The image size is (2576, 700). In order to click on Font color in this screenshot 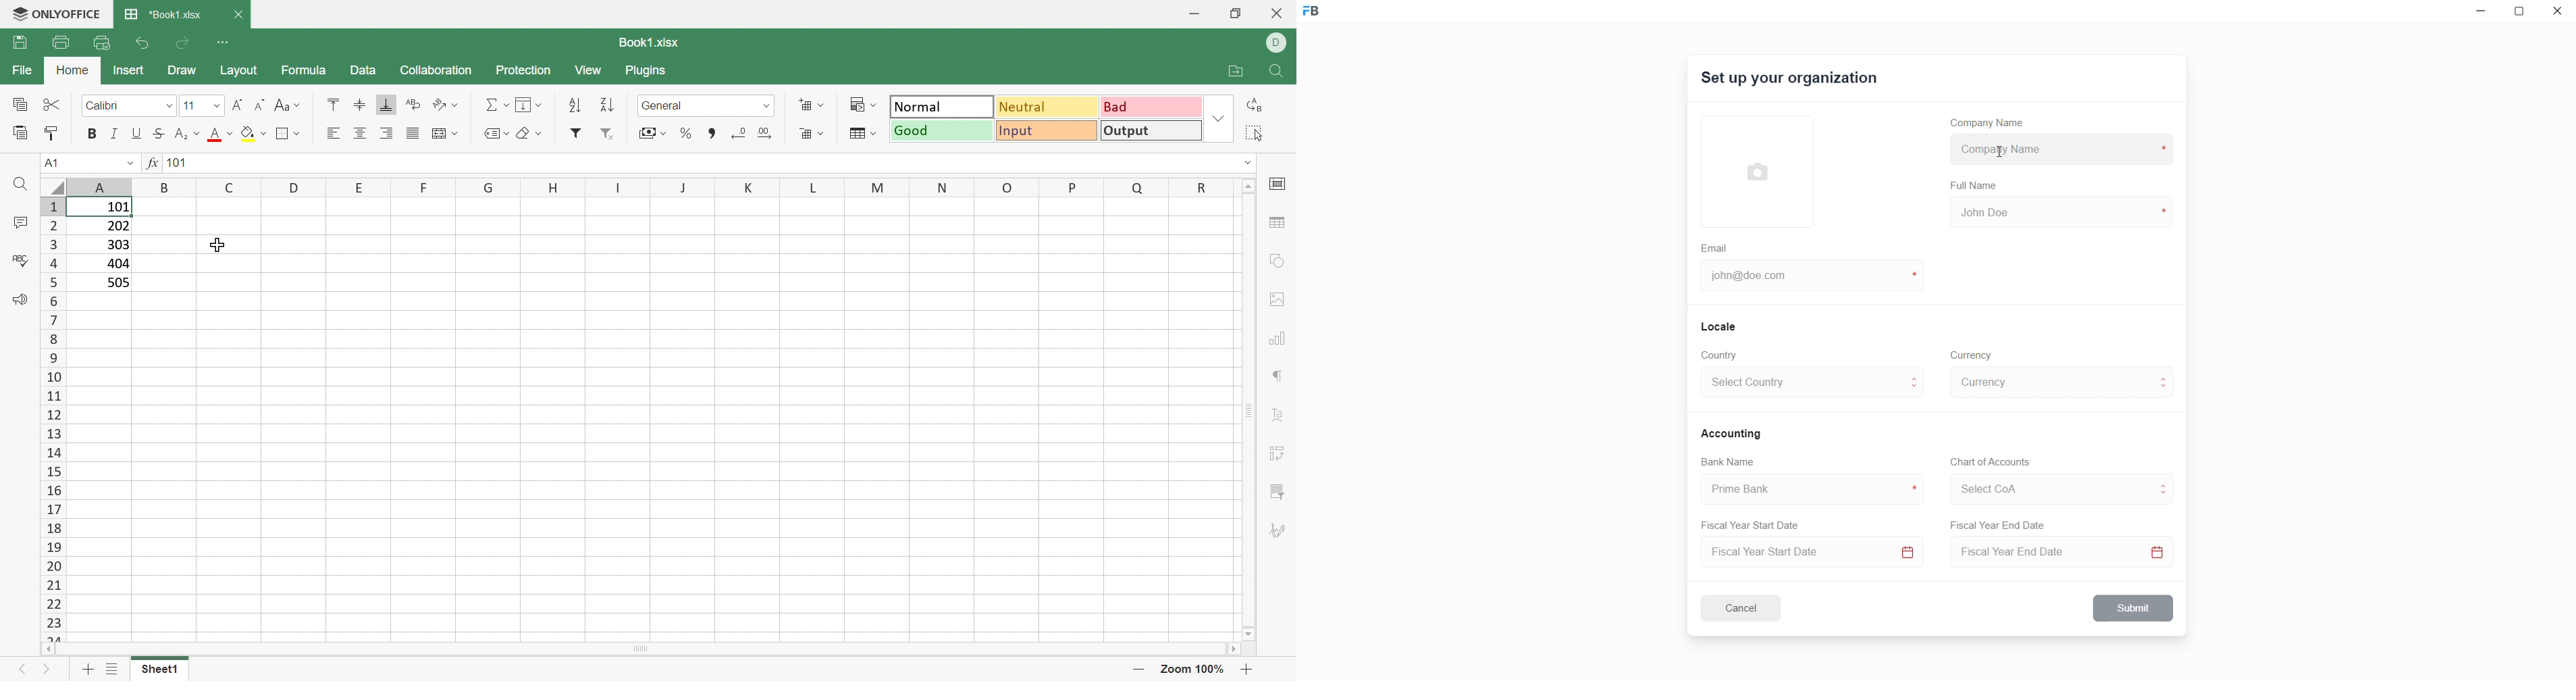, I will do `click(221, 136)`.